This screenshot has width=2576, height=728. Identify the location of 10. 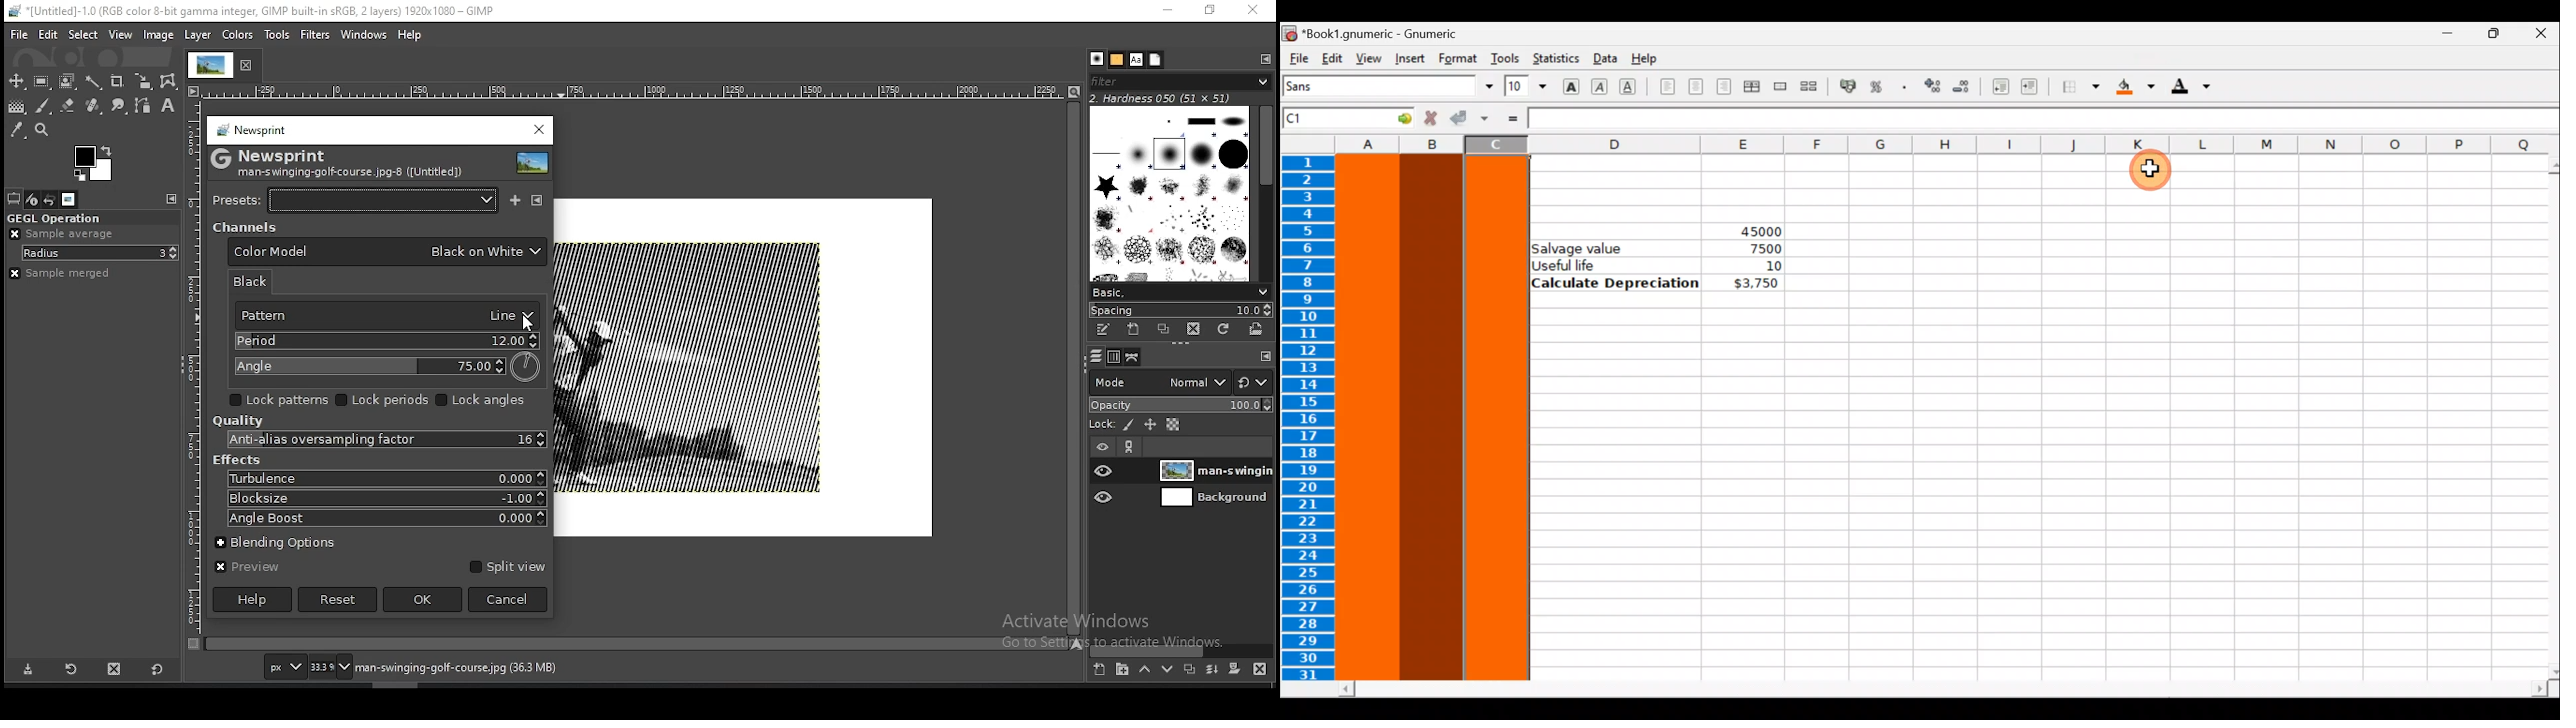
(1756, 266).